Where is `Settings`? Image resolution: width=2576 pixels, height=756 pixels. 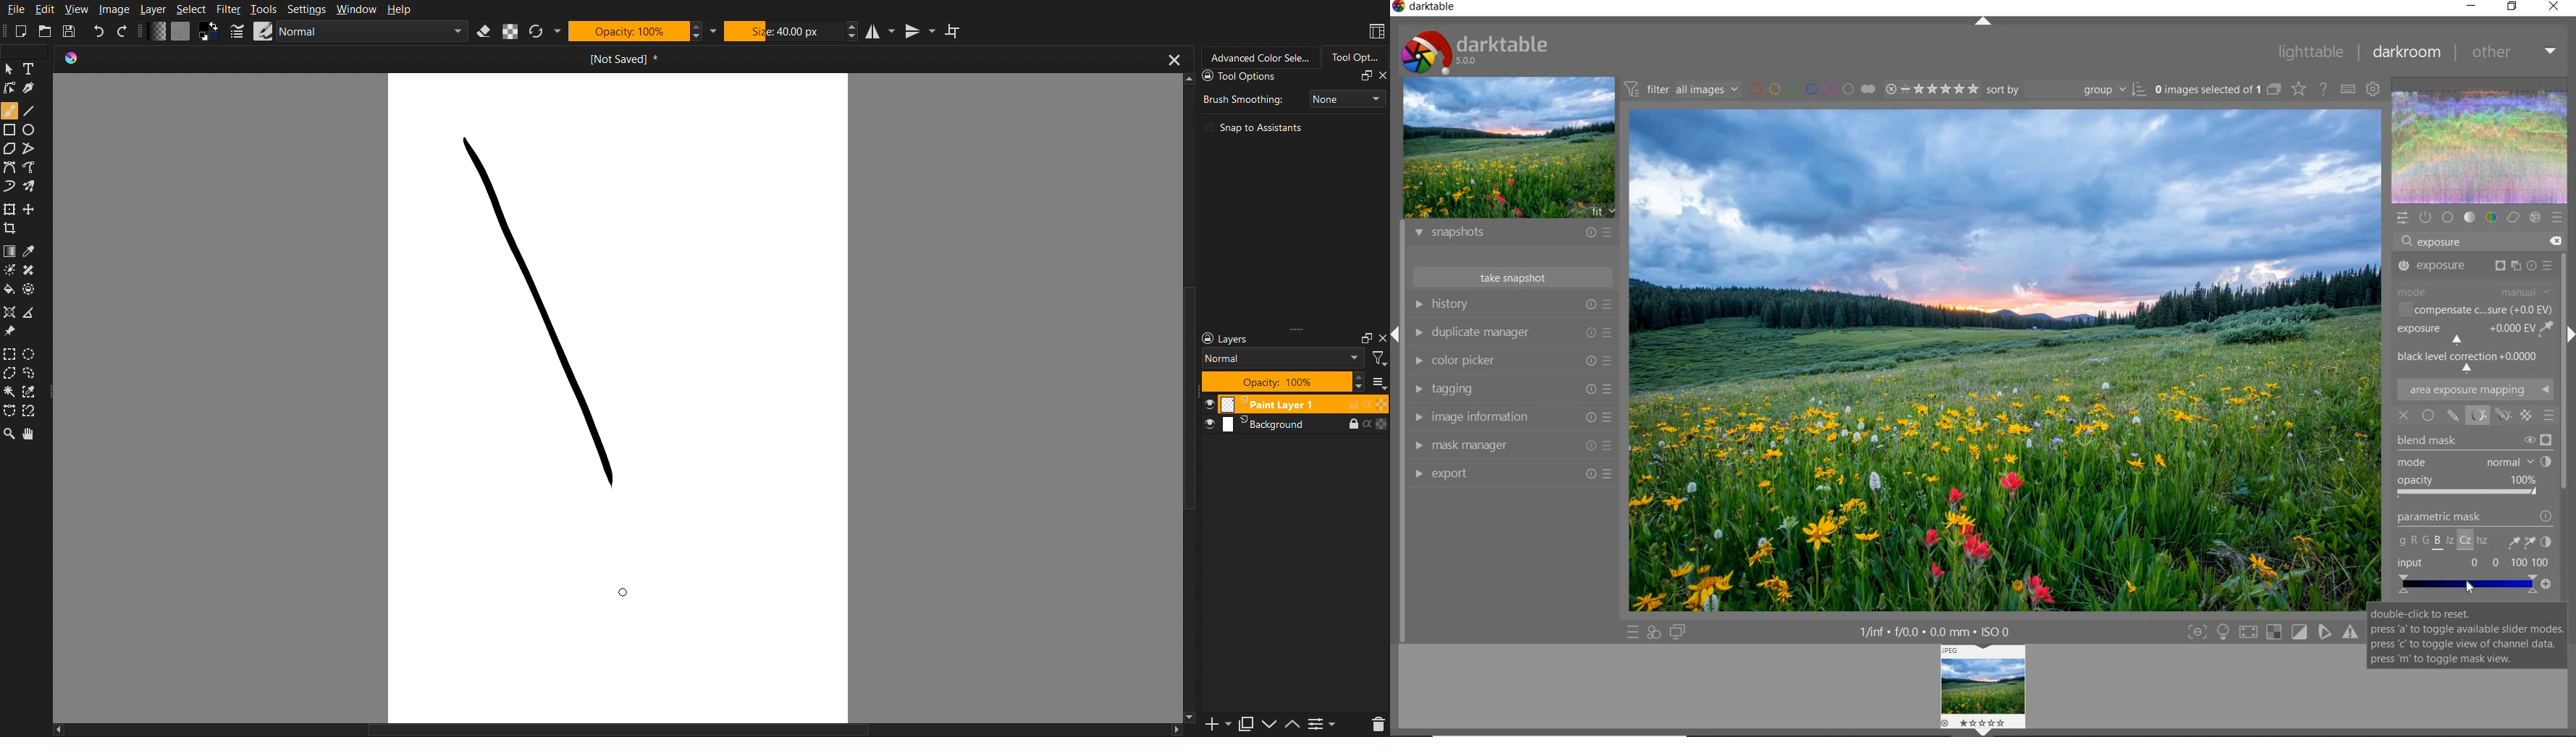
Settings is located at coordinates (306, 9).